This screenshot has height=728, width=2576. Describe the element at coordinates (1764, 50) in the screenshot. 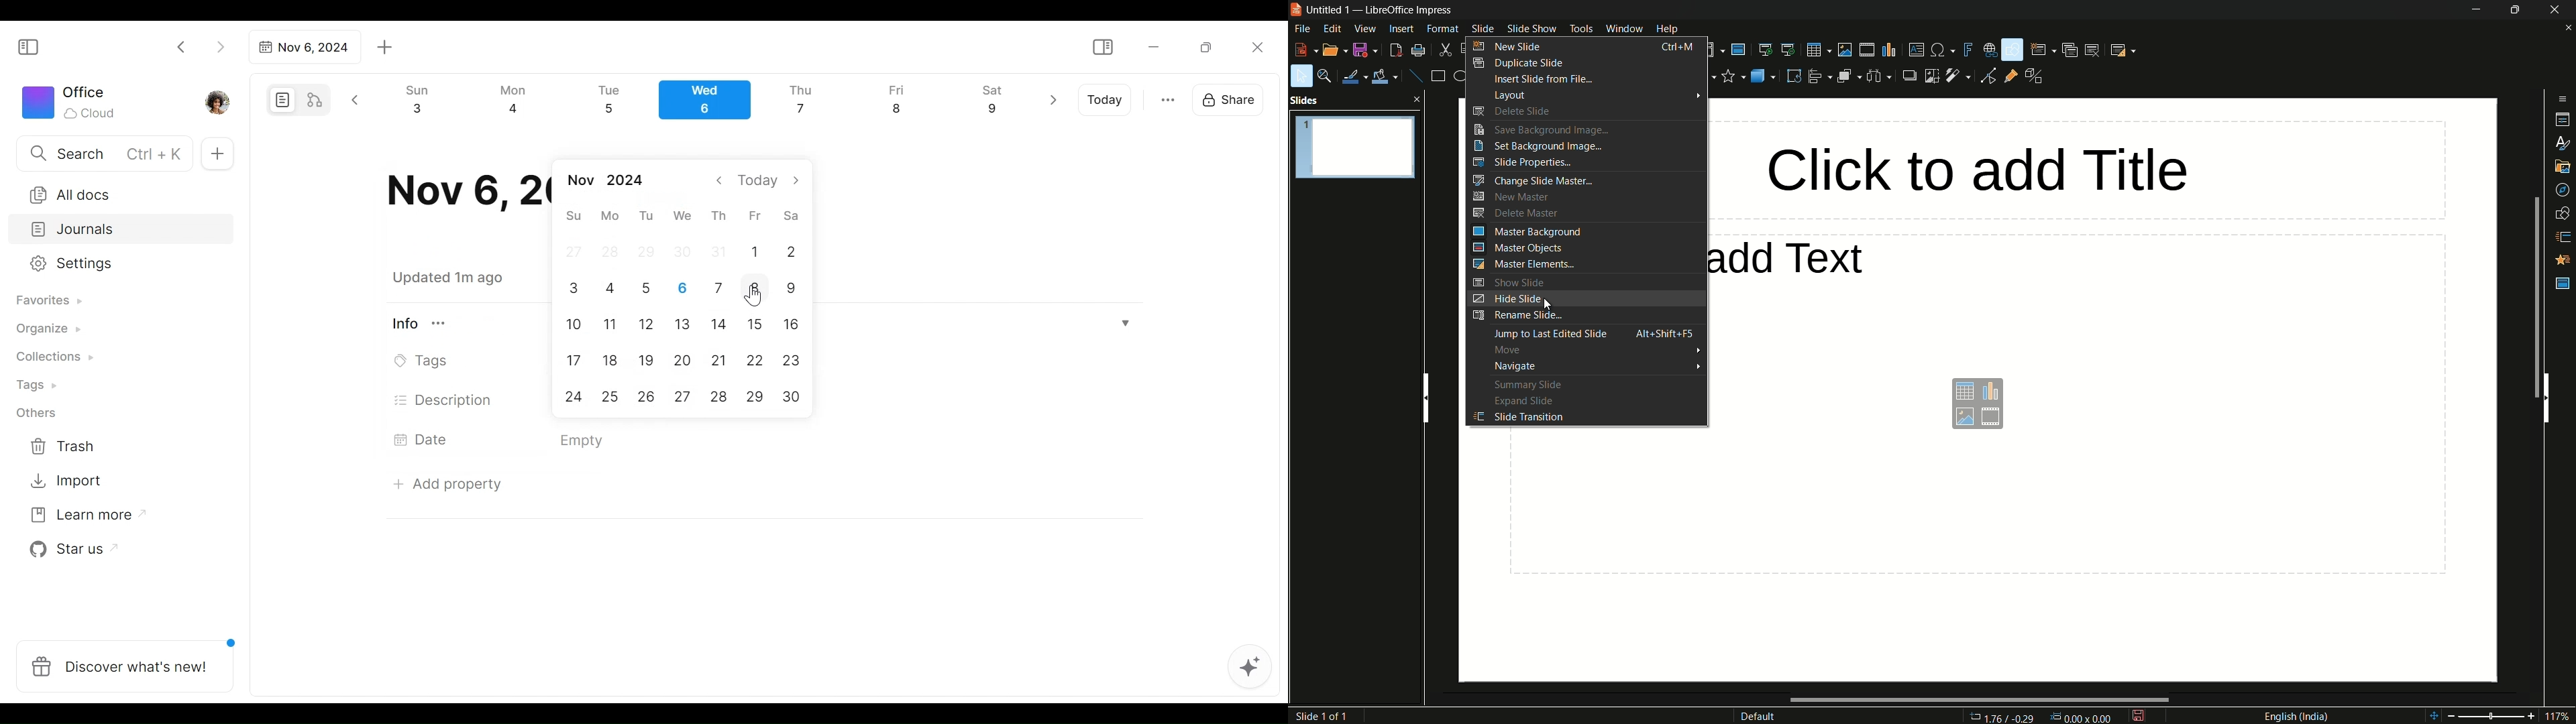

I see `start from first slide` at that location.